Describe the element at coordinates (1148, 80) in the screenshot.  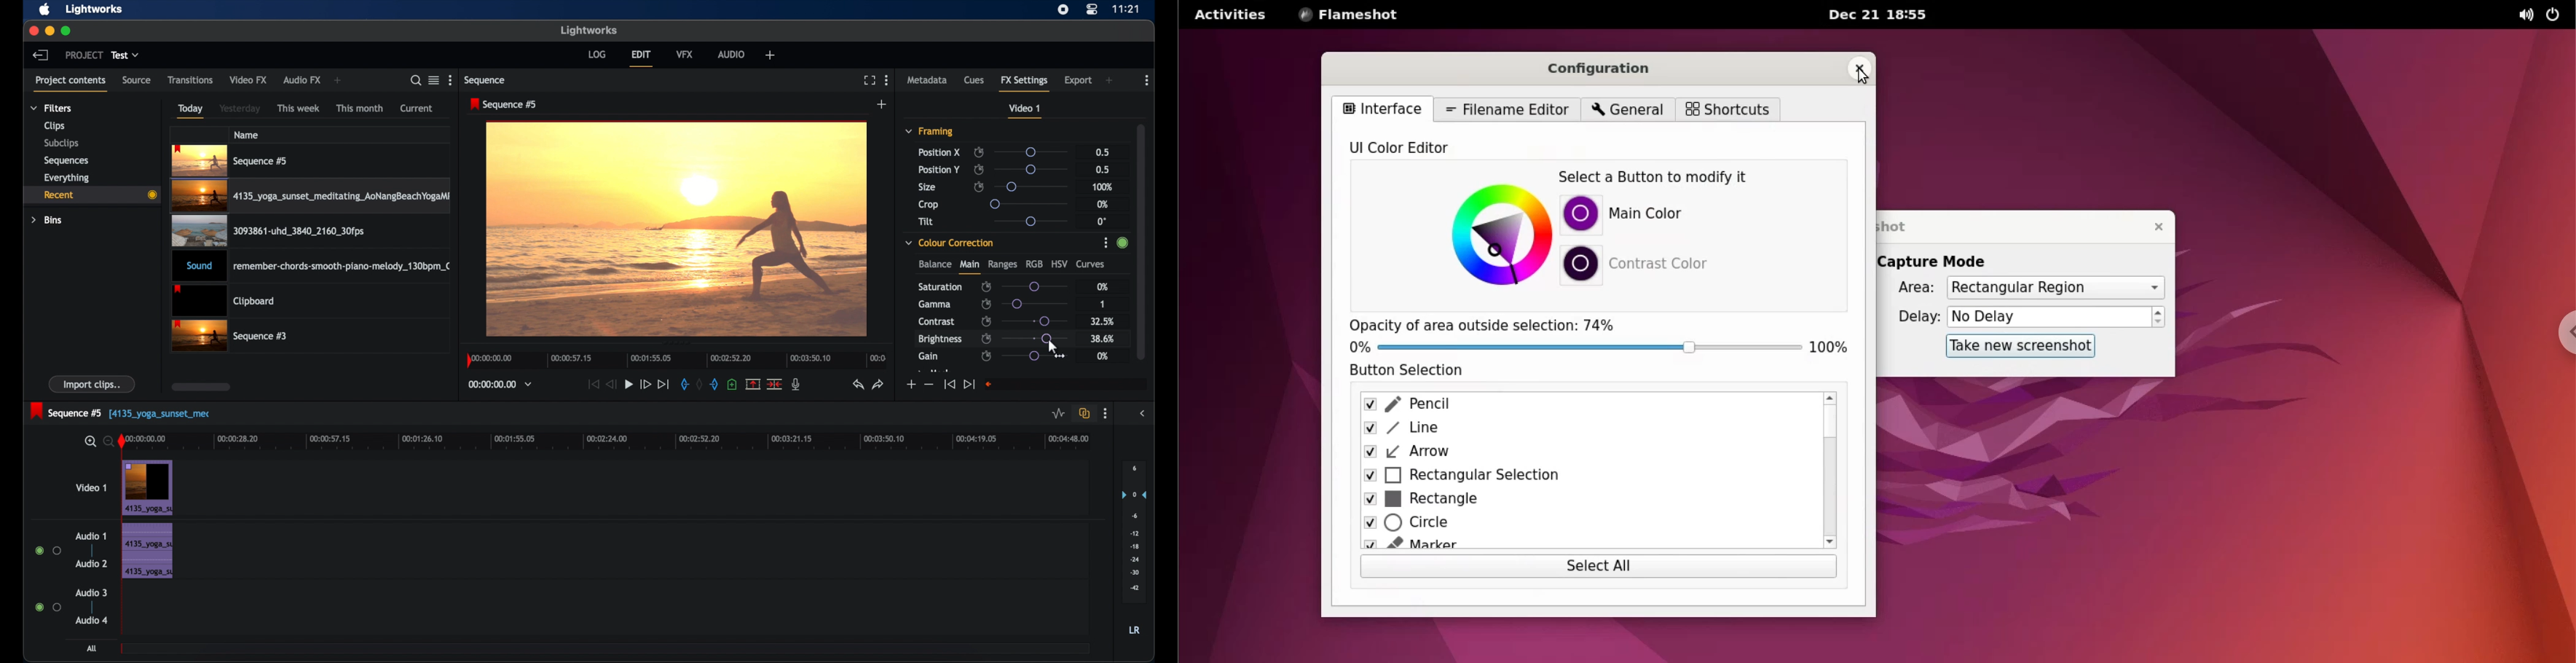
I see `more options` at that location.